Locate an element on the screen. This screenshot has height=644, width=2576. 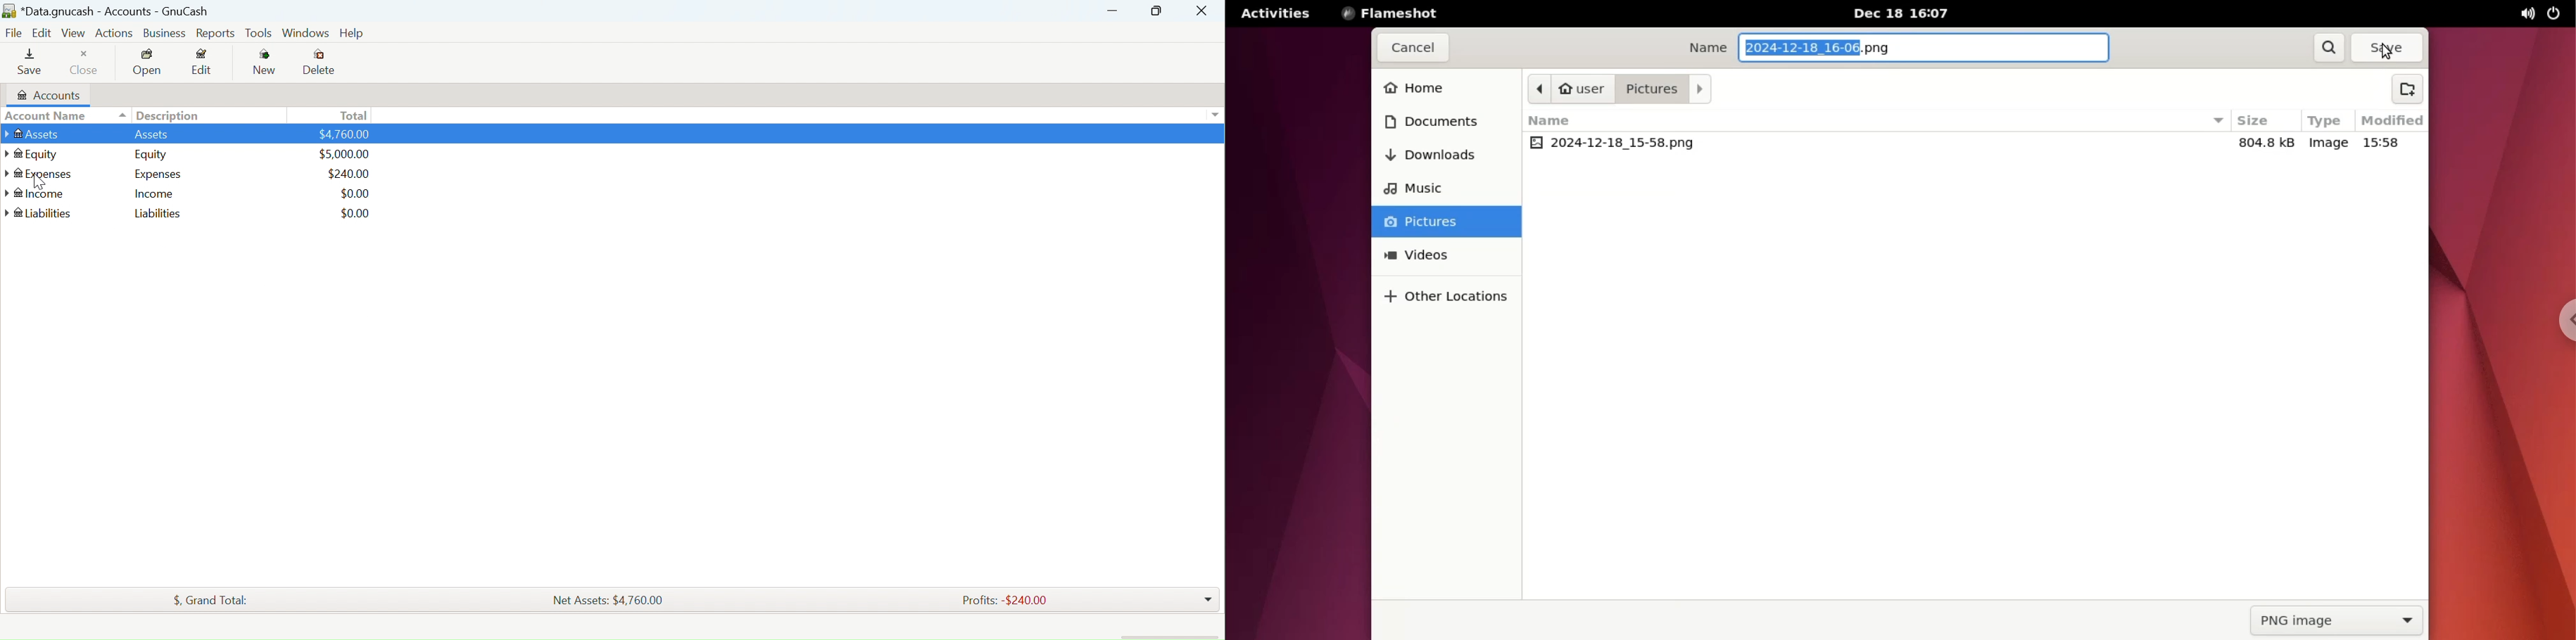
File is located at coordinates (13, 34).